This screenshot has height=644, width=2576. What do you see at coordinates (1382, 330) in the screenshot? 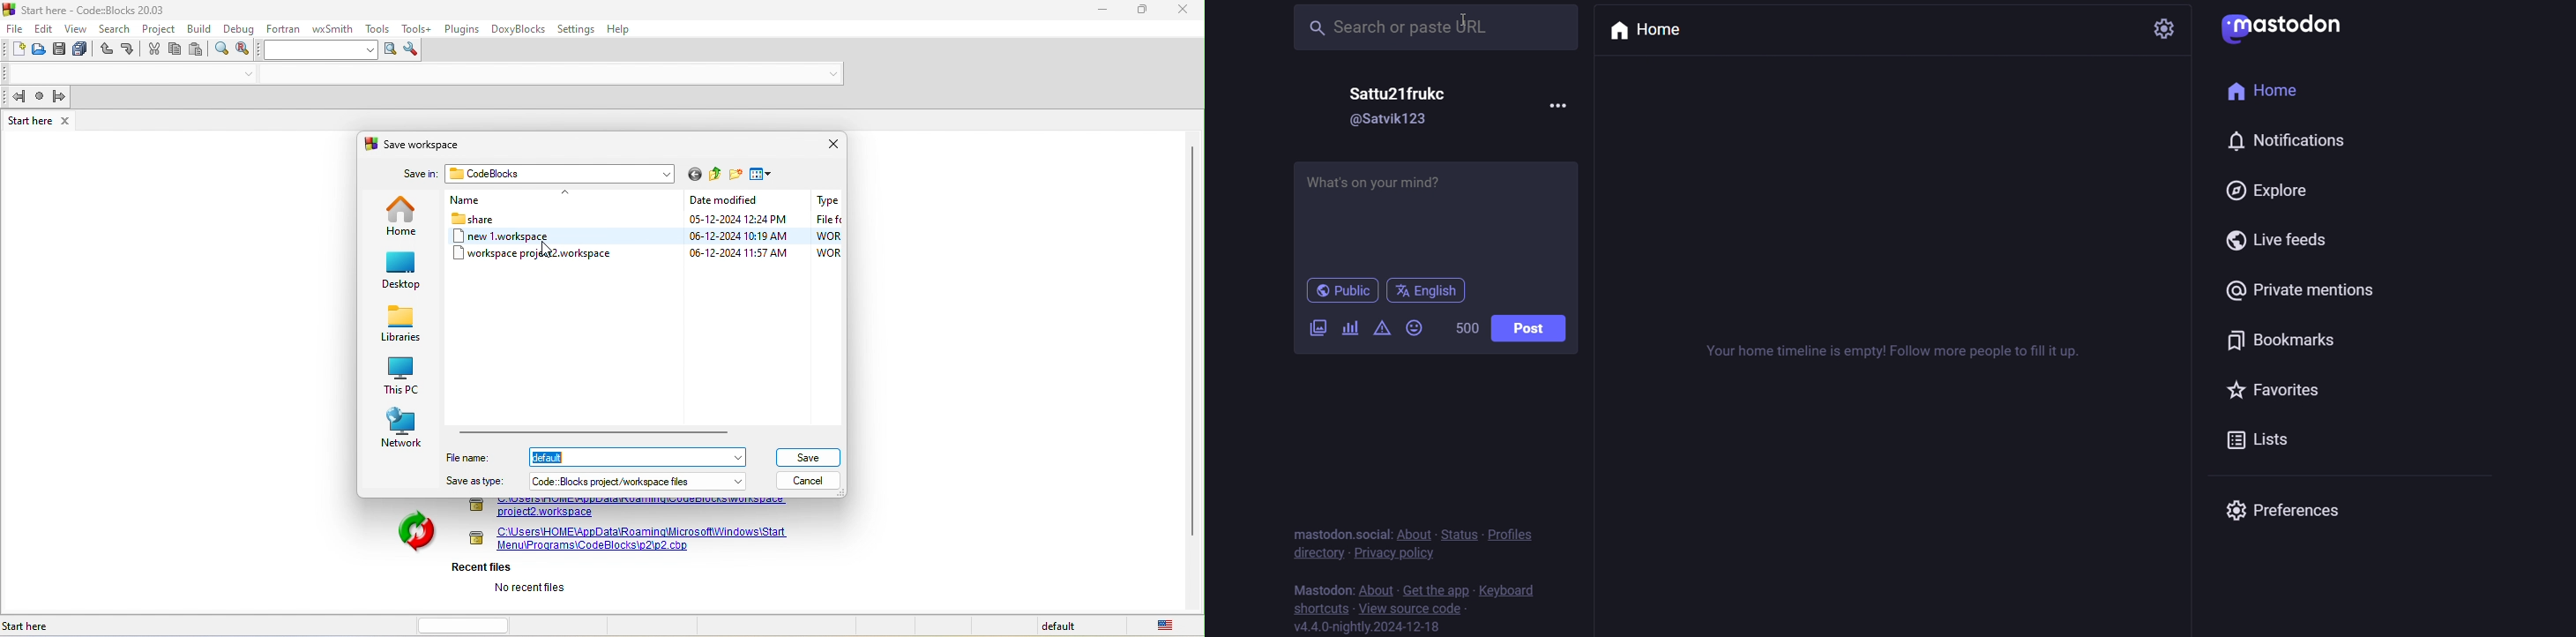
I see `content warning` at bounding box center [1382, 330].